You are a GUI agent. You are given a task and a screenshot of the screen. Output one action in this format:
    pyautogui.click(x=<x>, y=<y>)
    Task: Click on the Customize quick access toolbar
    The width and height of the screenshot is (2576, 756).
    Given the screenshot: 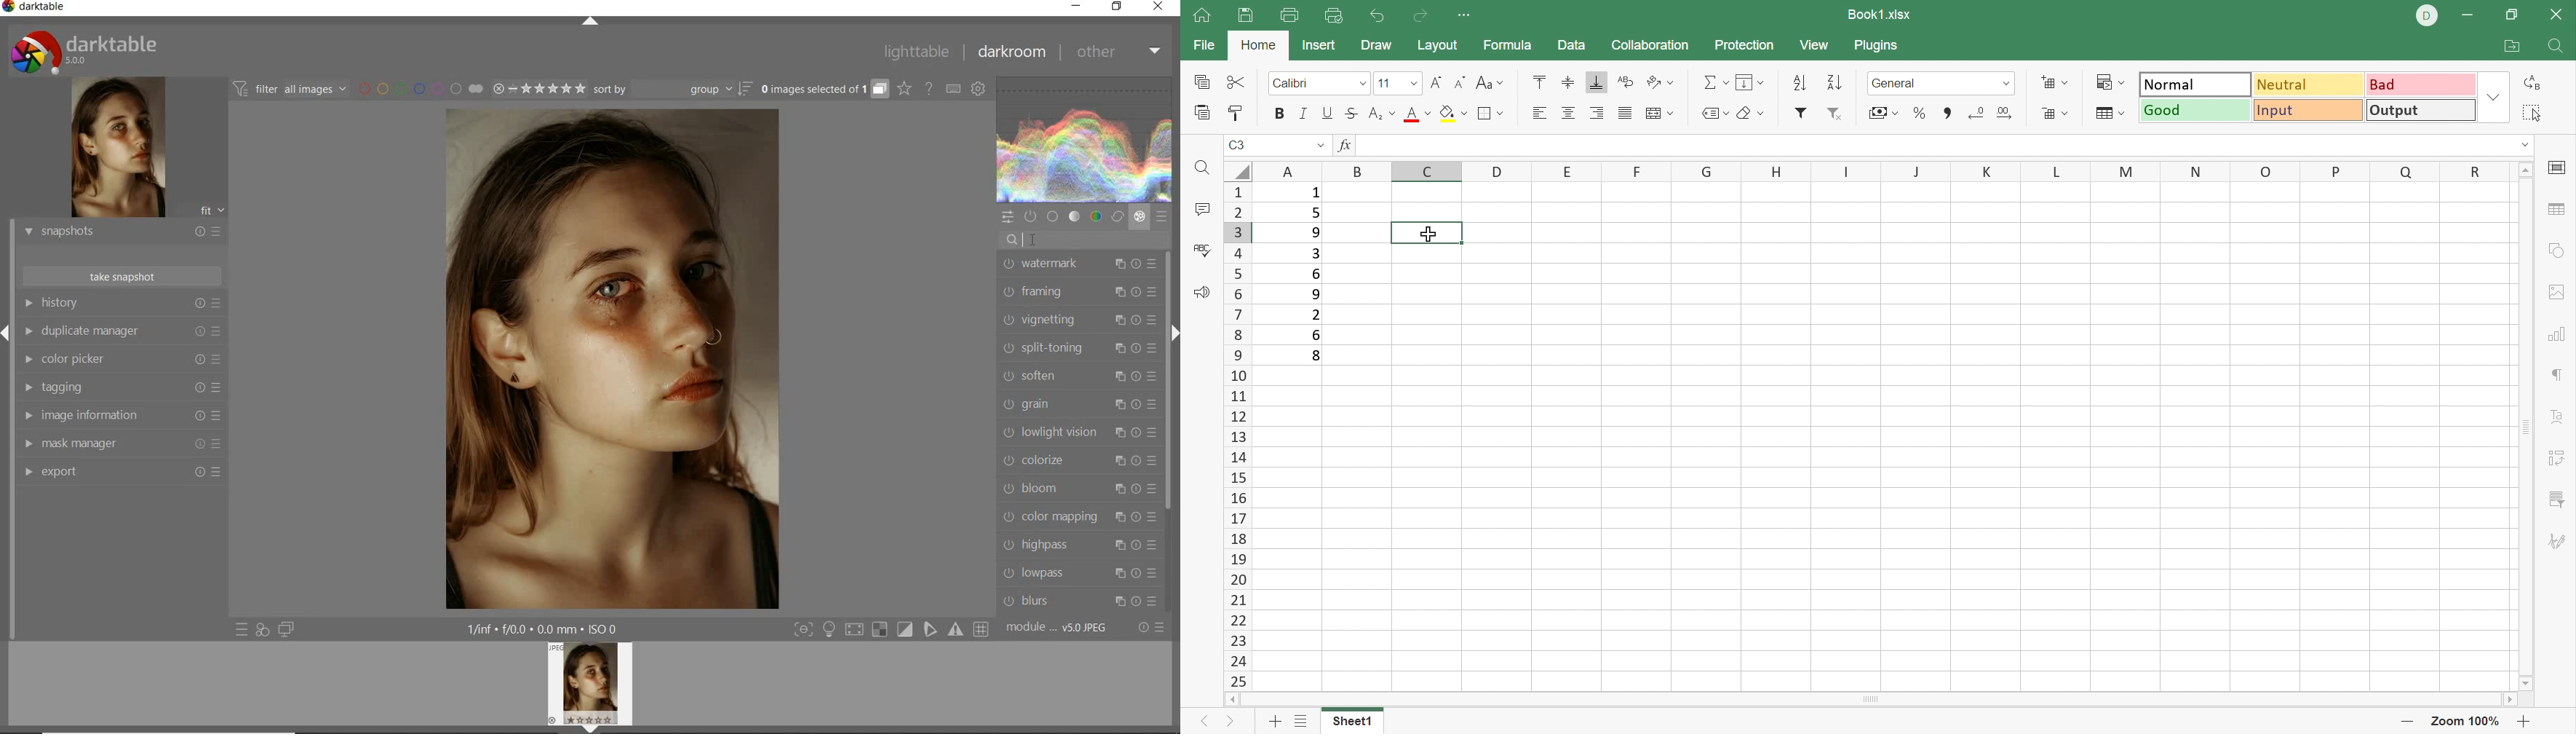 What is the action you would take?
    pyautogui.click(x=1469, y=17)
    